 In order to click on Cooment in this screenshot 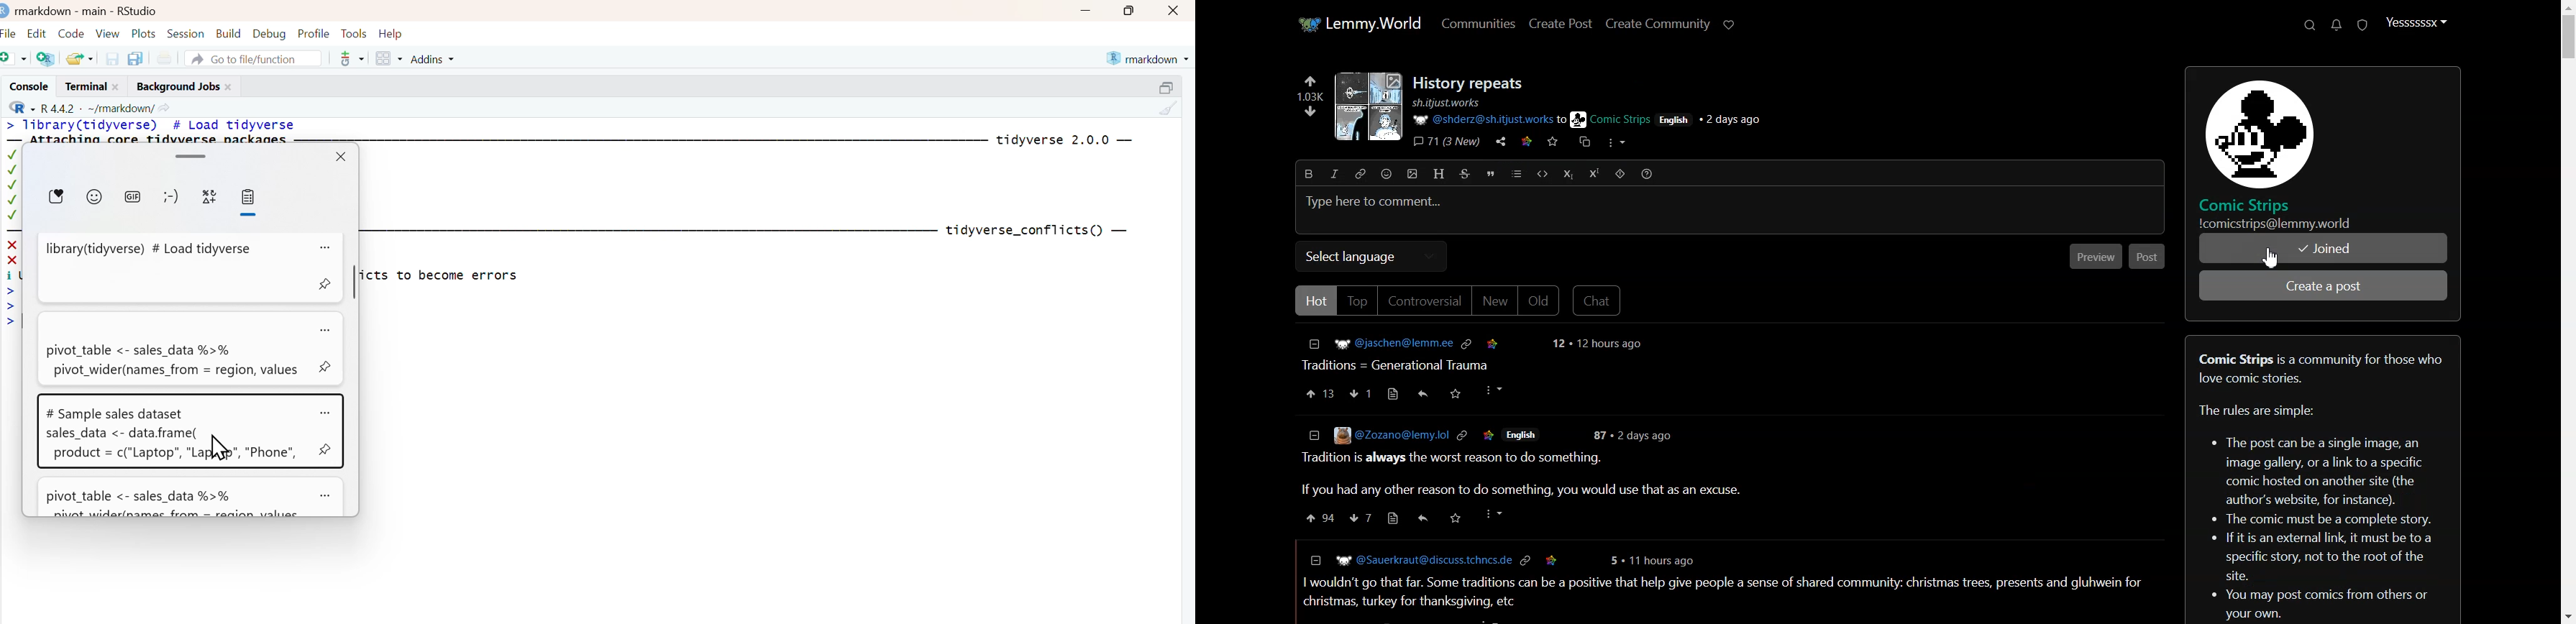, I will do `click(1375, 393)`.